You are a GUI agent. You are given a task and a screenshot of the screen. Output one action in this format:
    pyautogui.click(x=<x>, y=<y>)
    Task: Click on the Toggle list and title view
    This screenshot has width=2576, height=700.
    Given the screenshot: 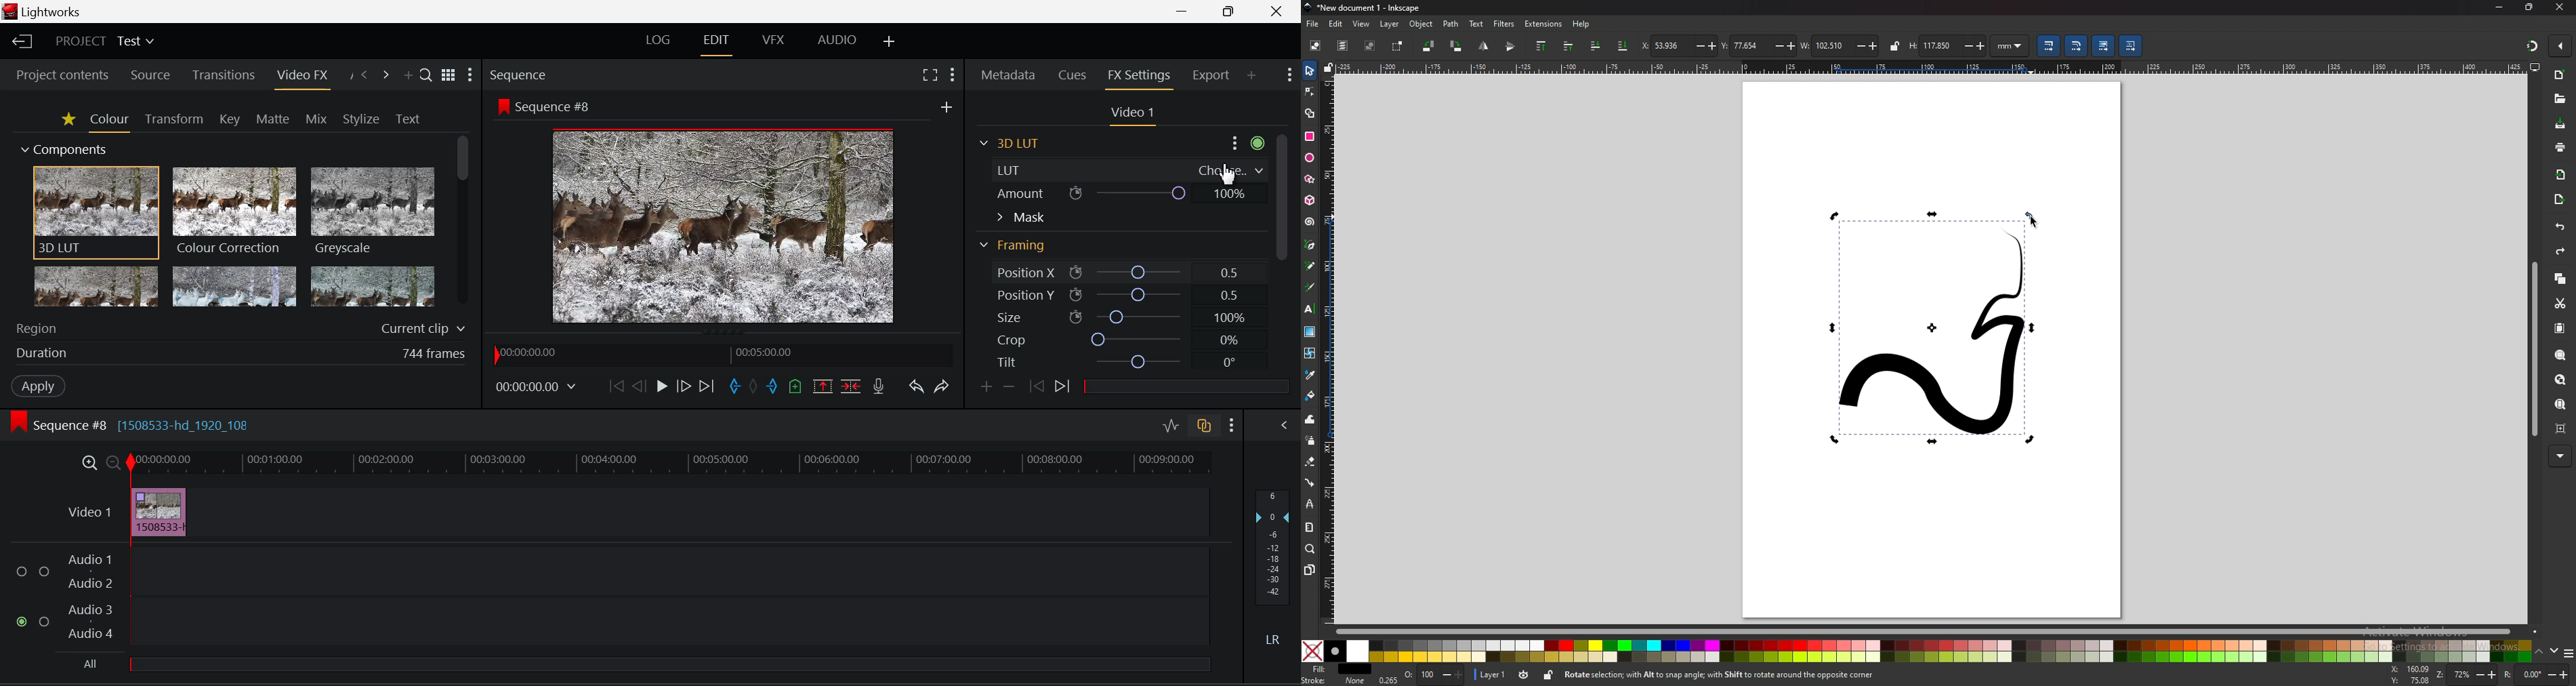 What is the action you would take?
    pyautogui.click(x=448, y=73)
    